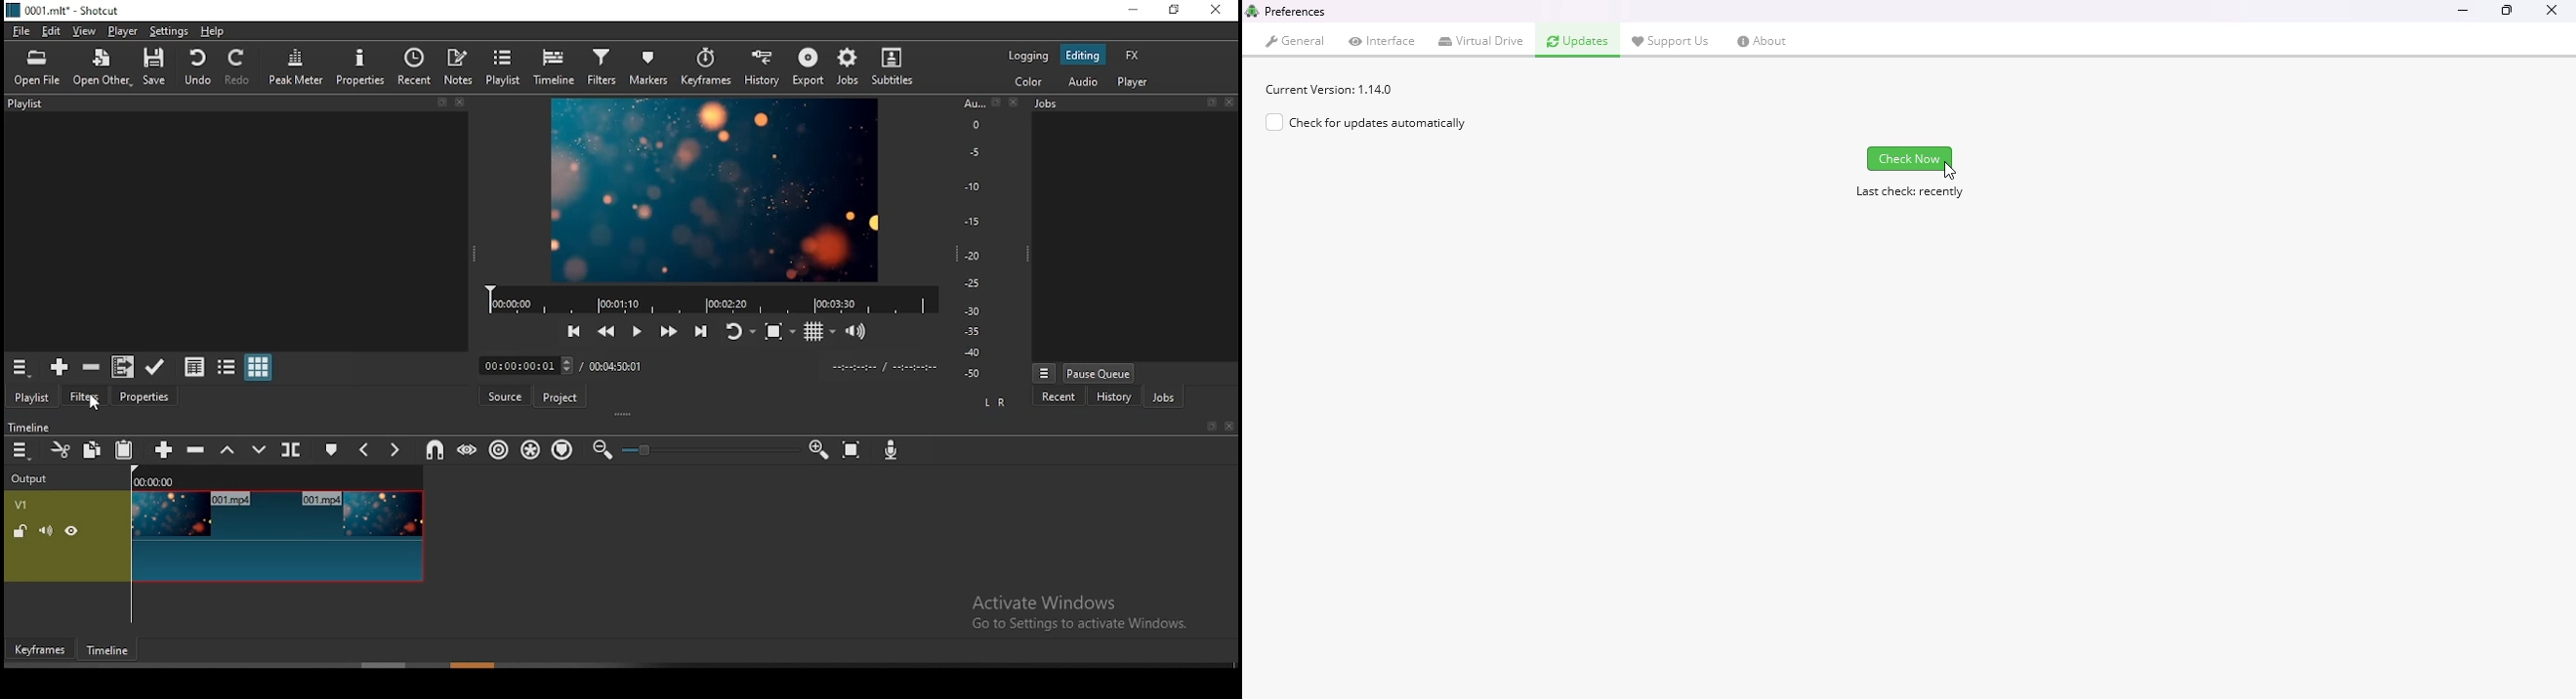 This screenshot has height=700, width=2576. I want to click on scroll bar, so click(477, 665).